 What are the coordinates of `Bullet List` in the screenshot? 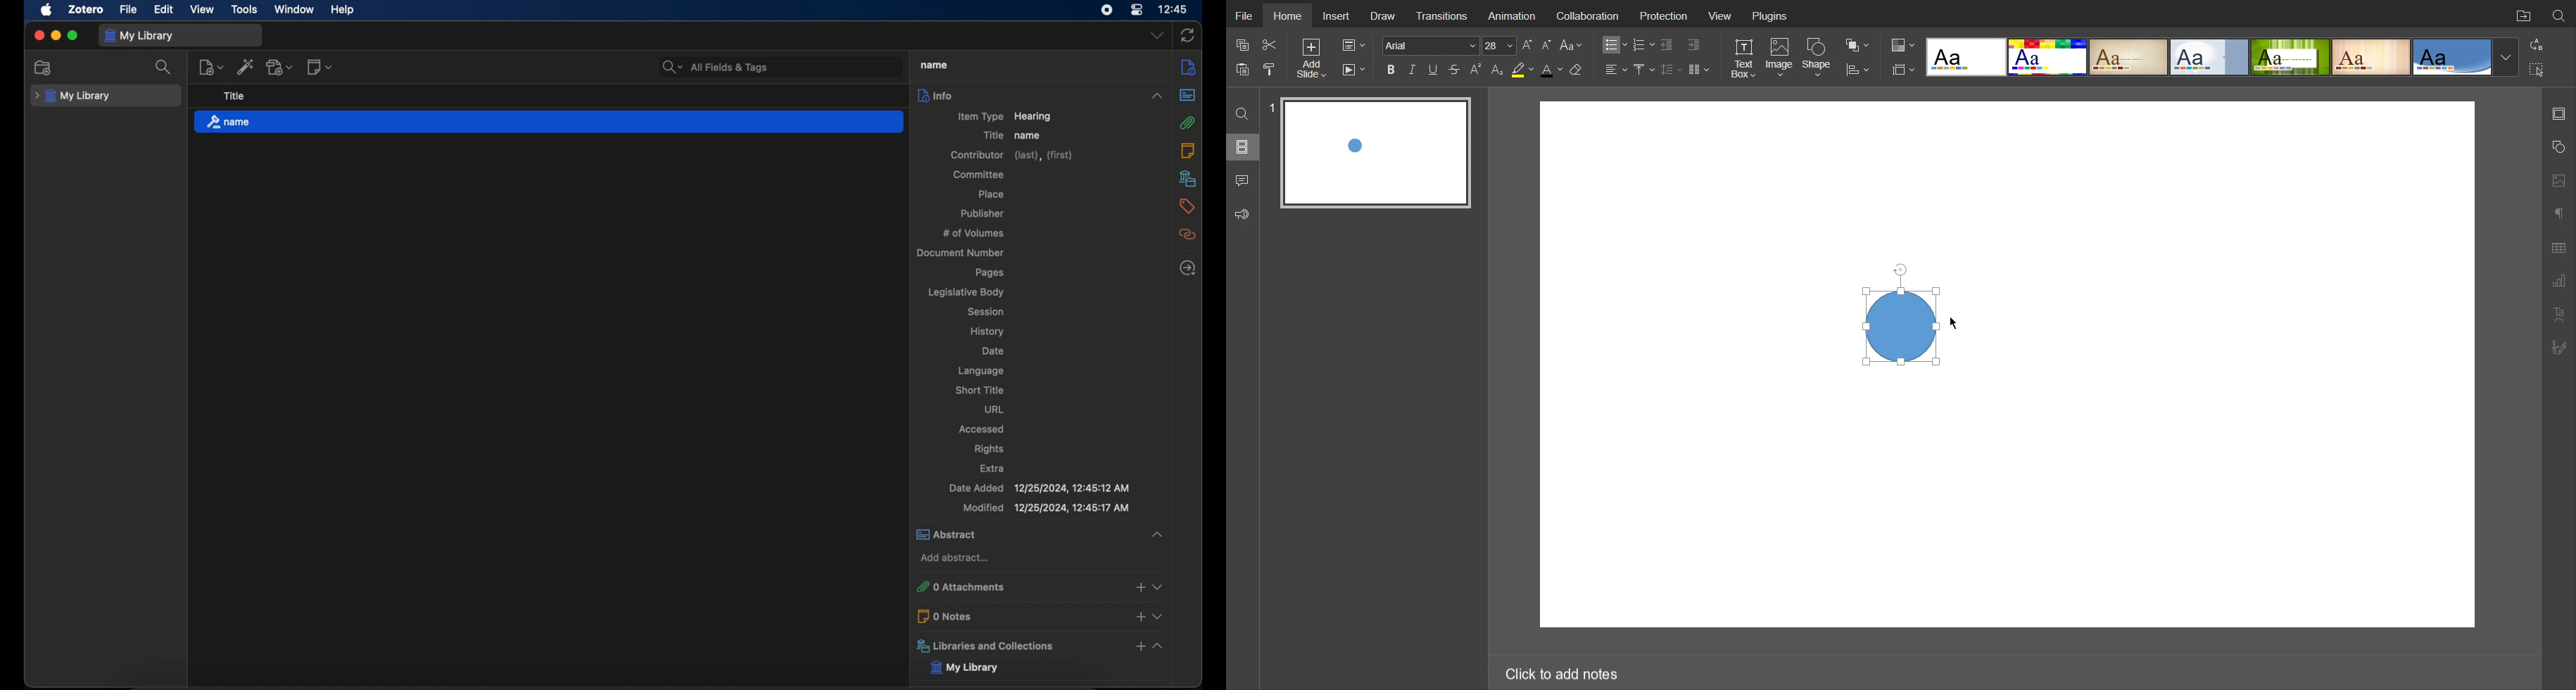 It's located at (1612, 45).